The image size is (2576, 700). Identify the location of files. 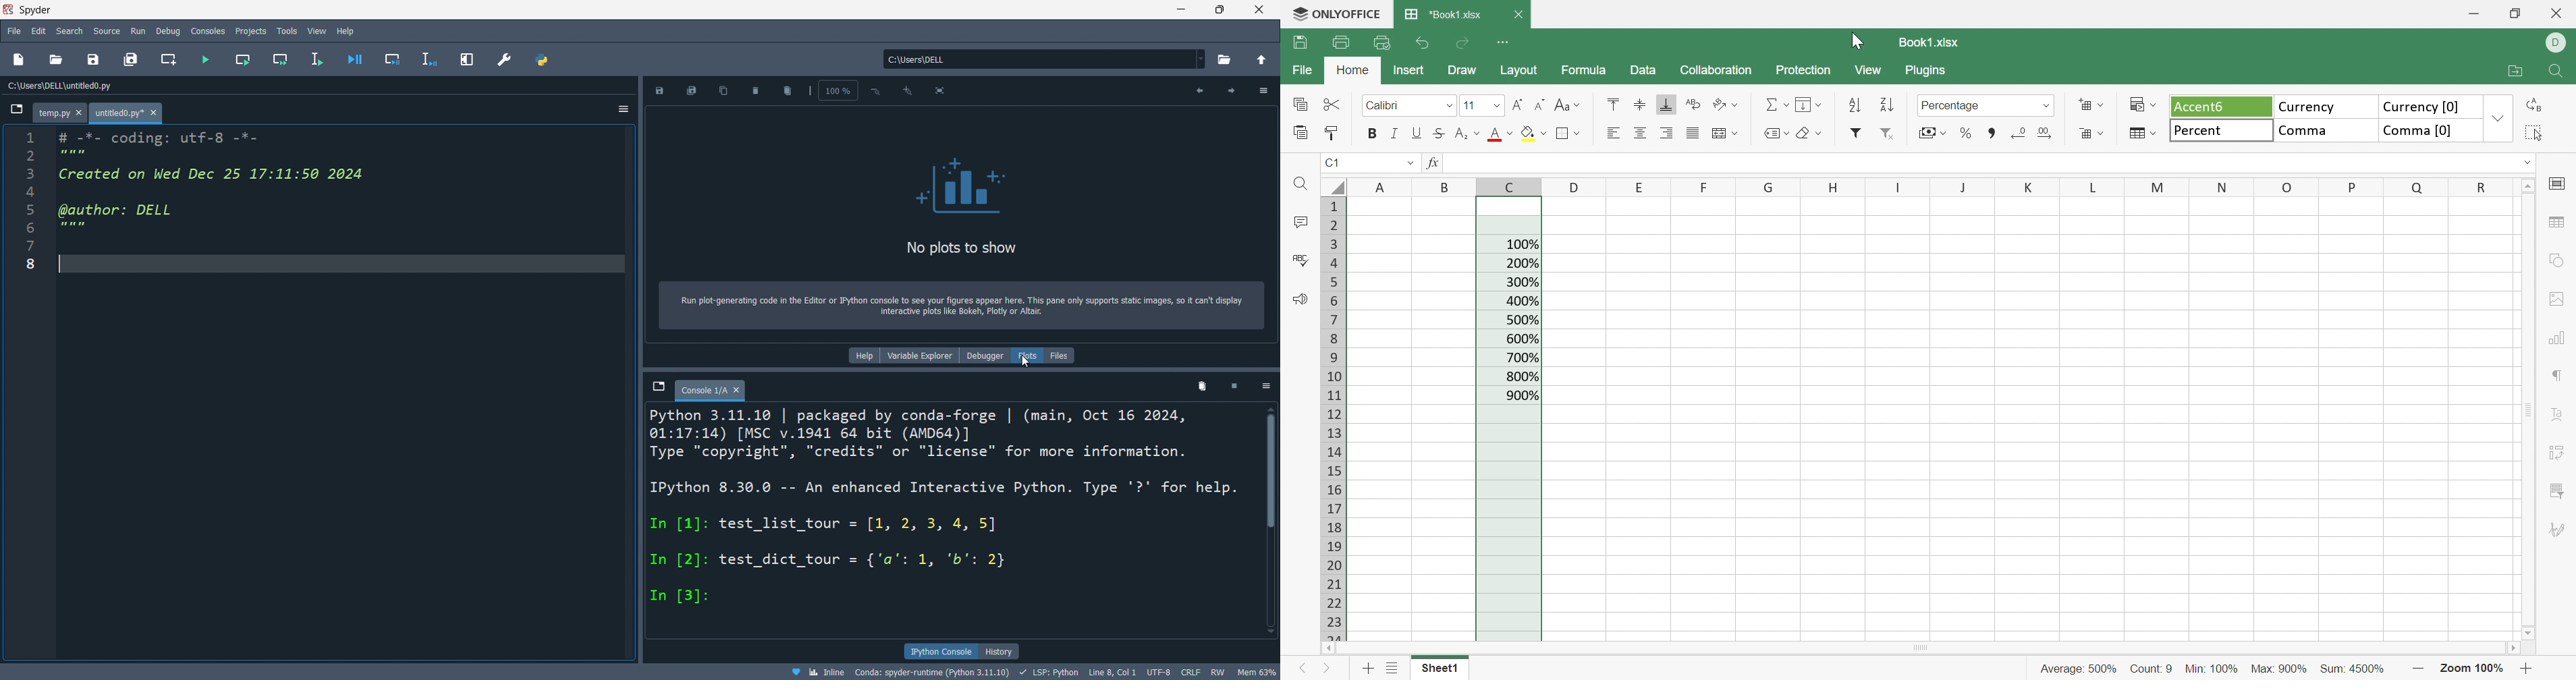
(1062, 355).